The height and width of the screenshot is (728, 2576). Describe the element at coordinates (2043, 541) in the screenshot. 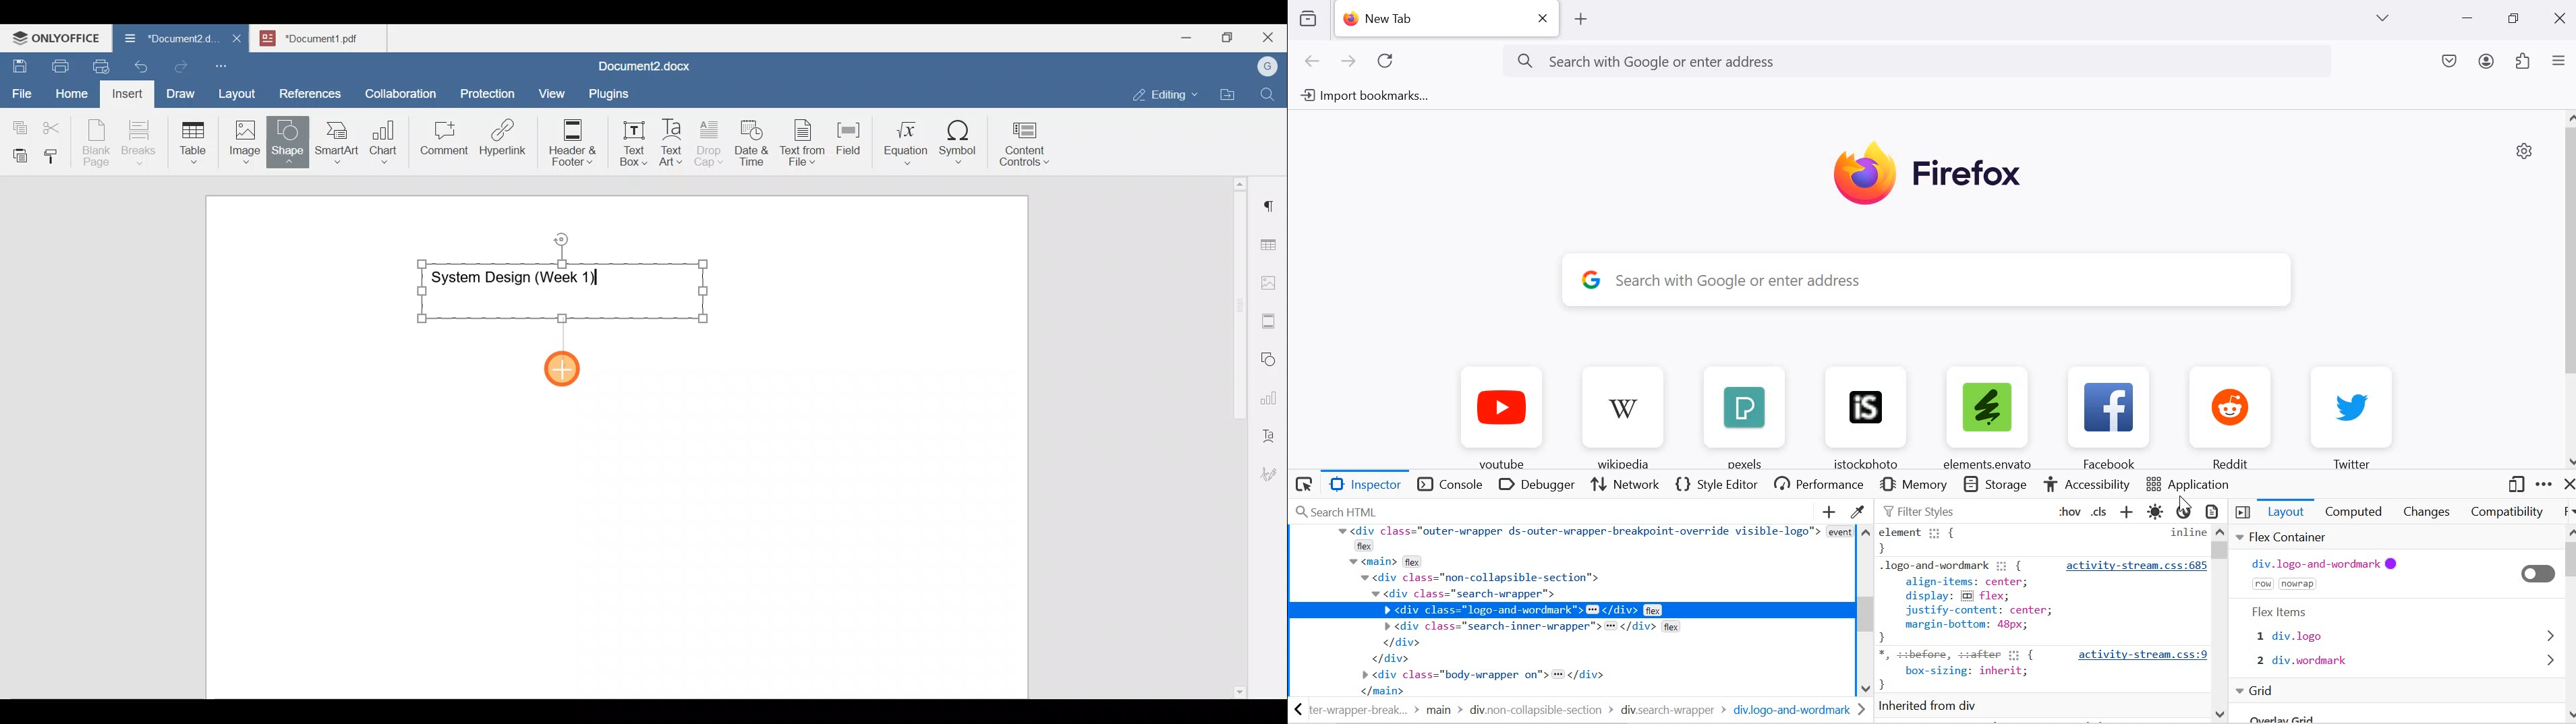

I see `element {  inline}` at that location.